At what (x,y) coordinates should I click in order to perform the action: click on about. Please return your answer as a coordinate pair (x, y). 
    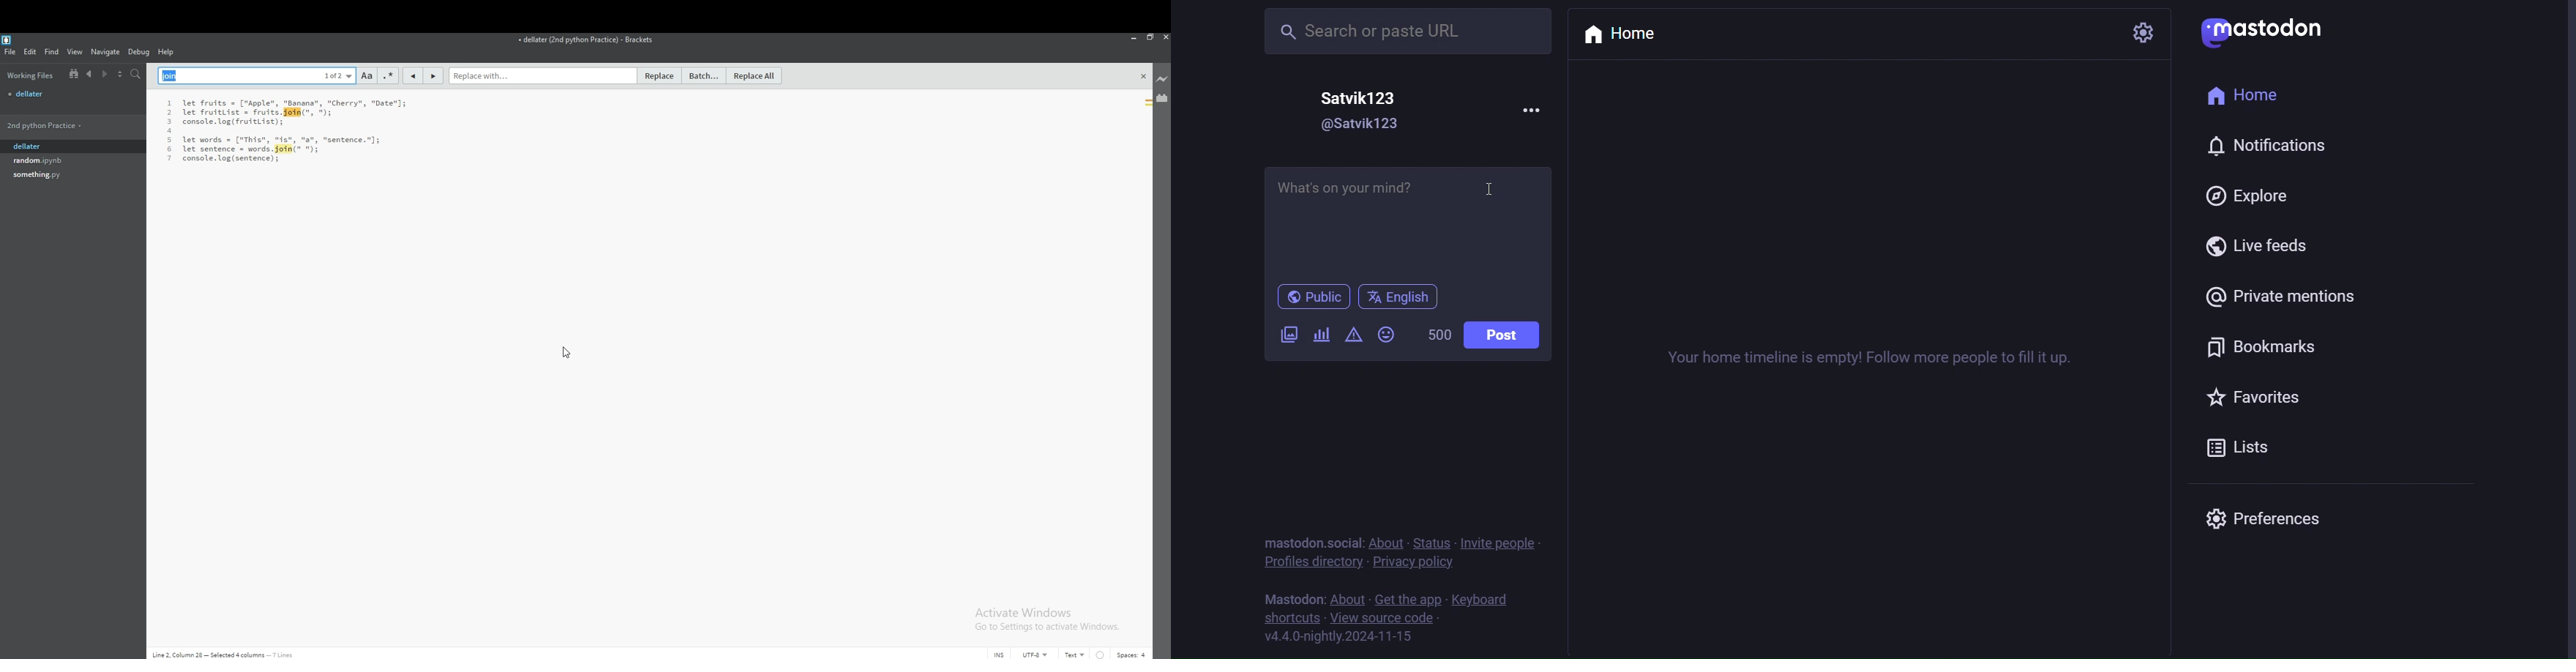
    Looking at the image, I should click on (1348, 600).